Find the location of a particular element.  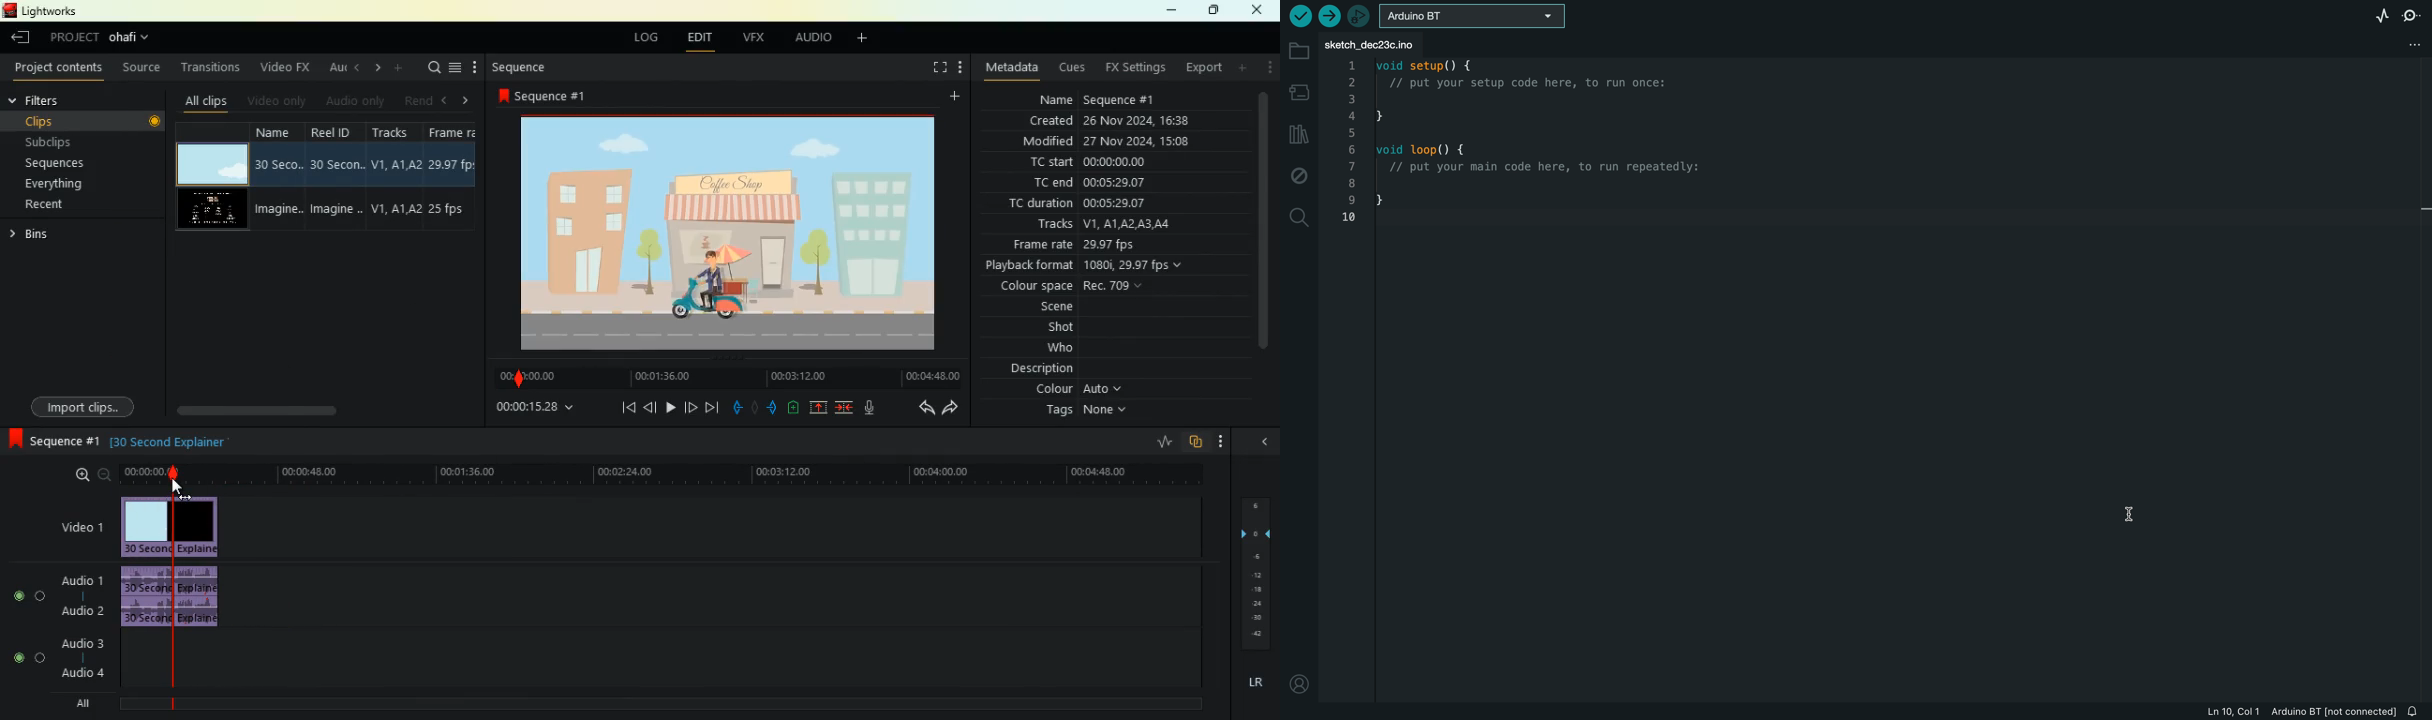

menu is located at coordinates (1226, 440).